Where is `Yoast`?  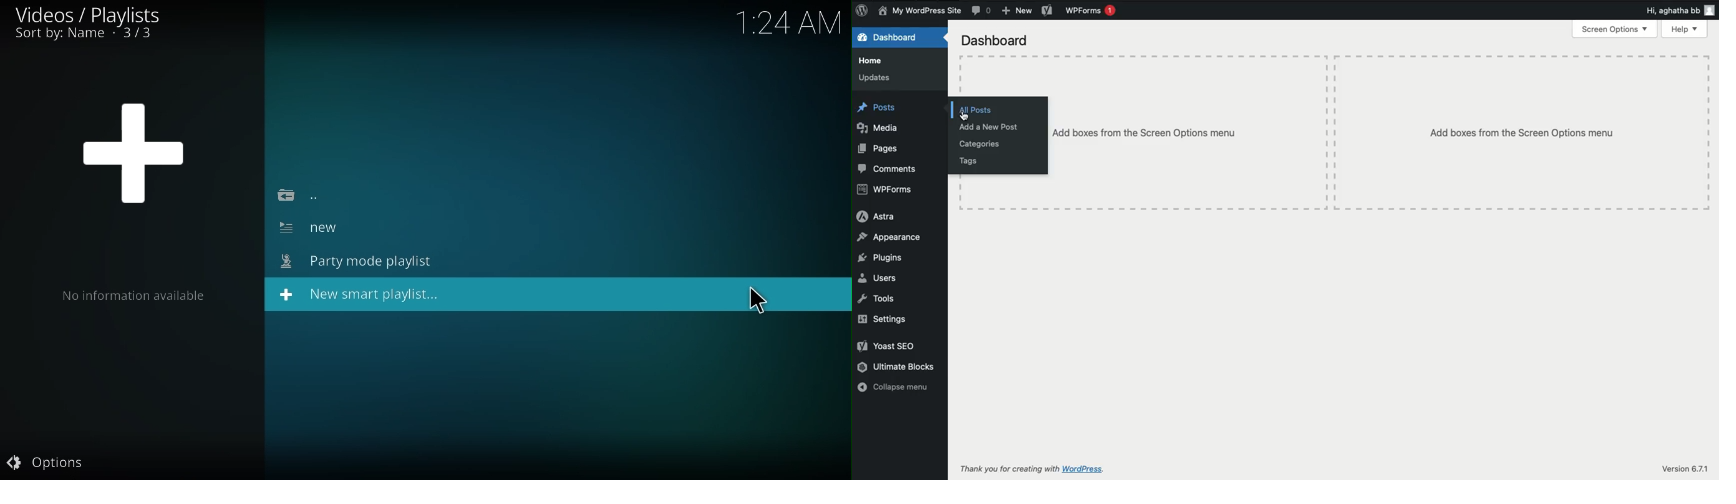
Yoast is located at coordinates (889, 347).